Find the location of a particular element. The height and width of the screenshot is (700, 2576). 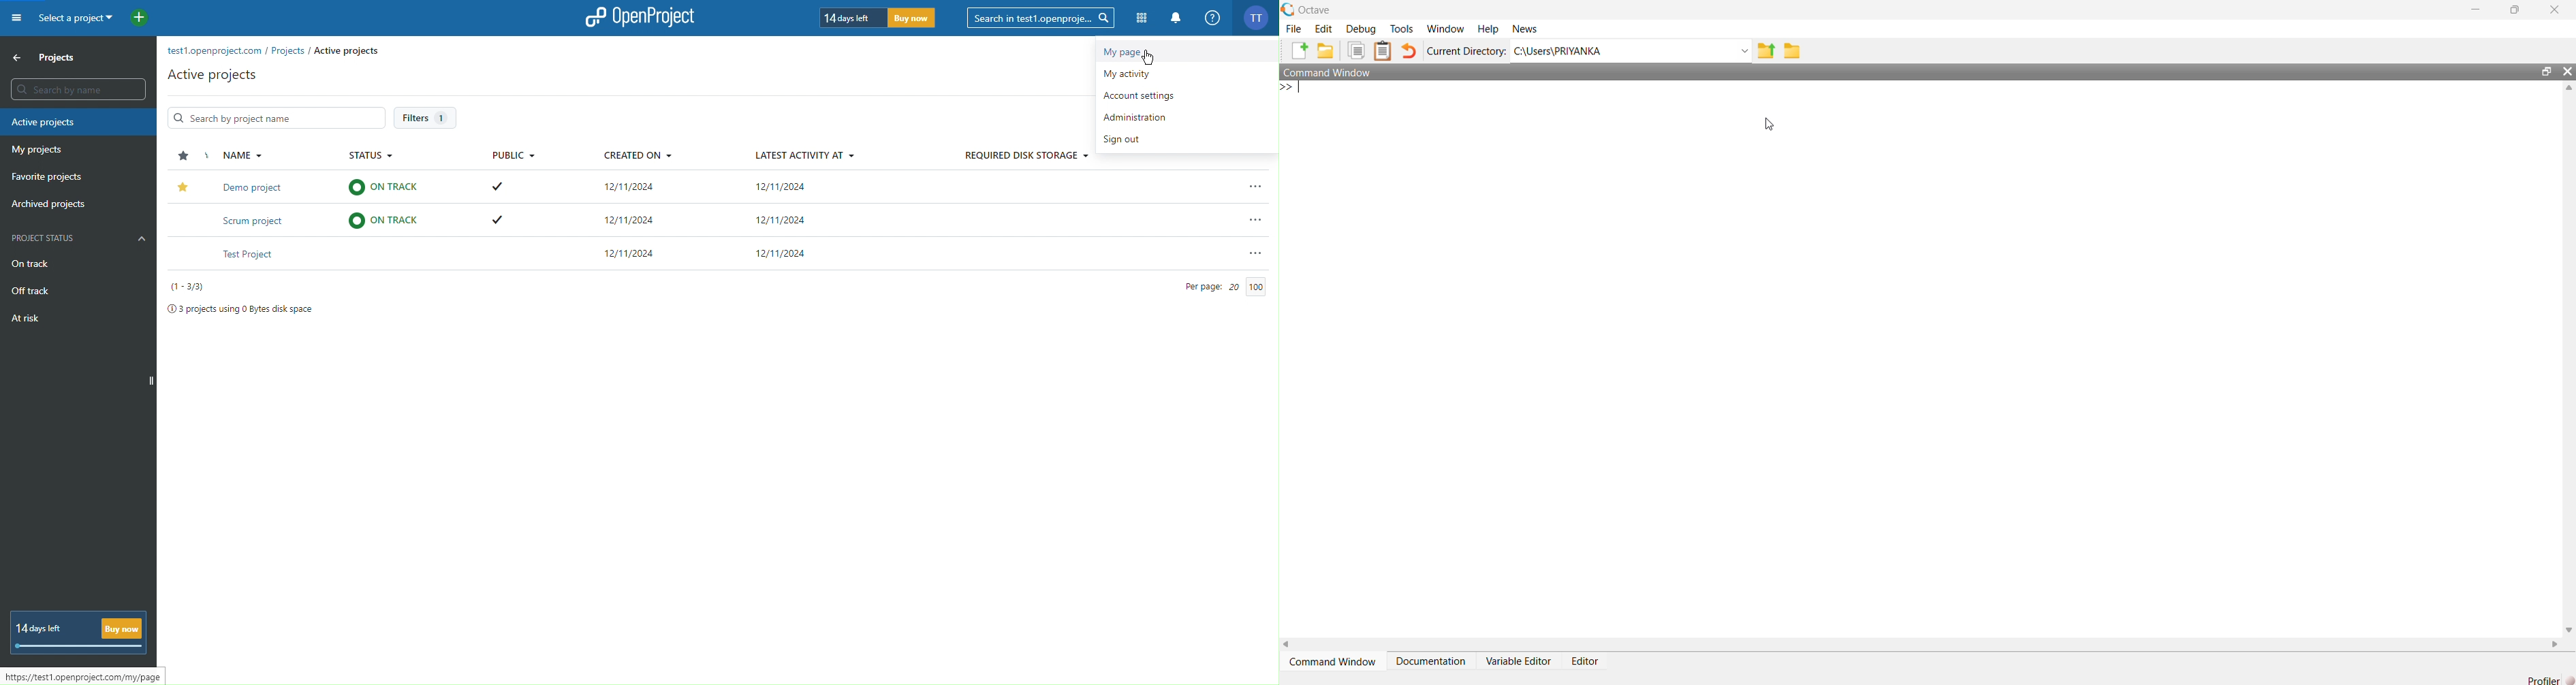

Tick is located at coordinates (500, 186).